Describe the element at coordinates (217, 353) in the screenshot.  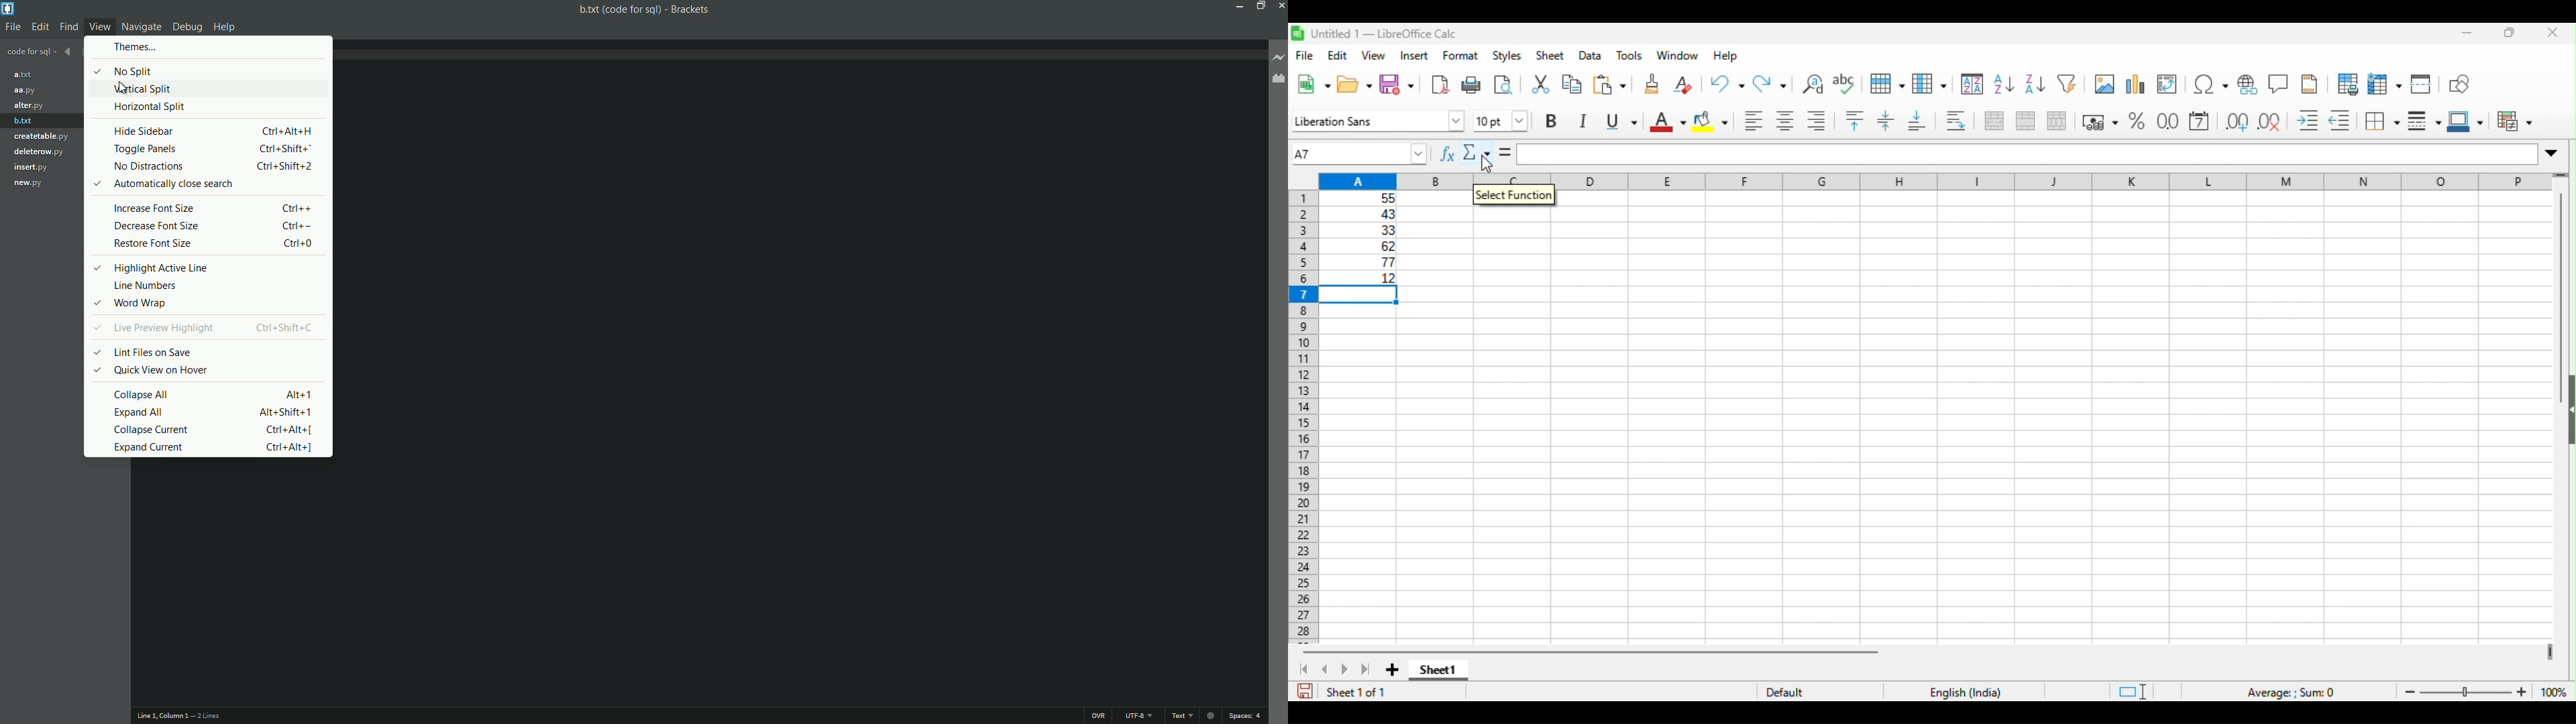
I see `lint files on save` at that location.